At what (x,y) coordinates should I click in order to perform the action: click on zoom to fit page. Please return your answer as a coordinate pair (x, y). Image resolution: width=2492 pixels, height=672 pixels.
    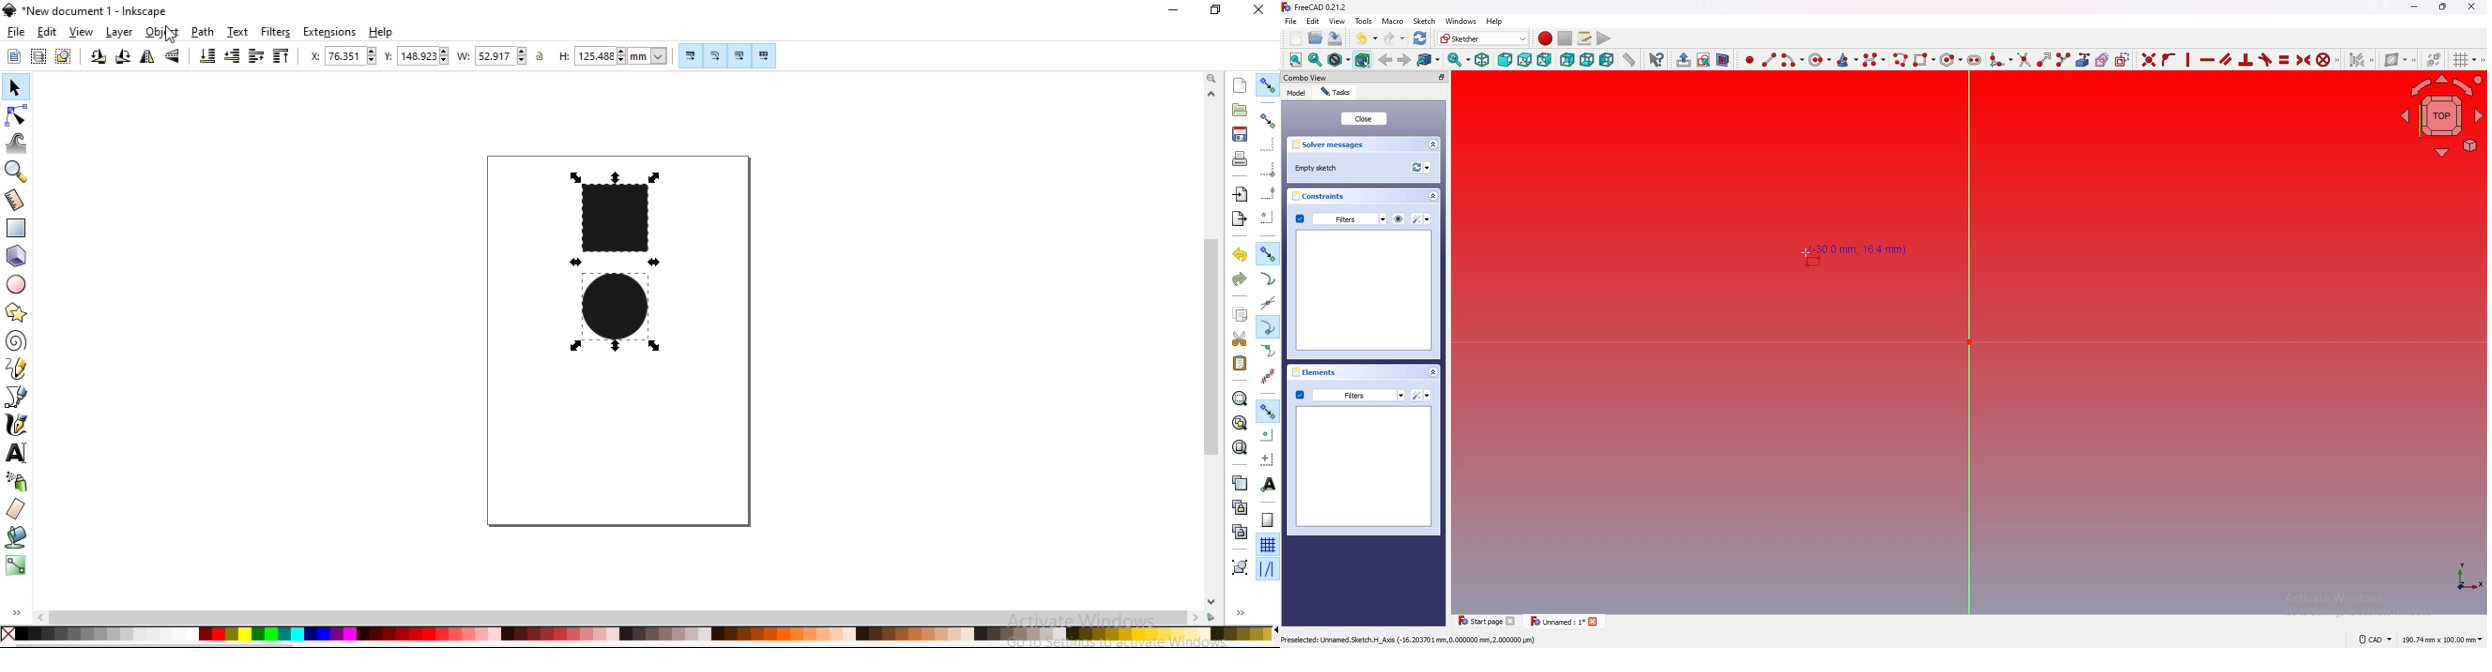
    Looking at the image, I should click on (1240, 447).